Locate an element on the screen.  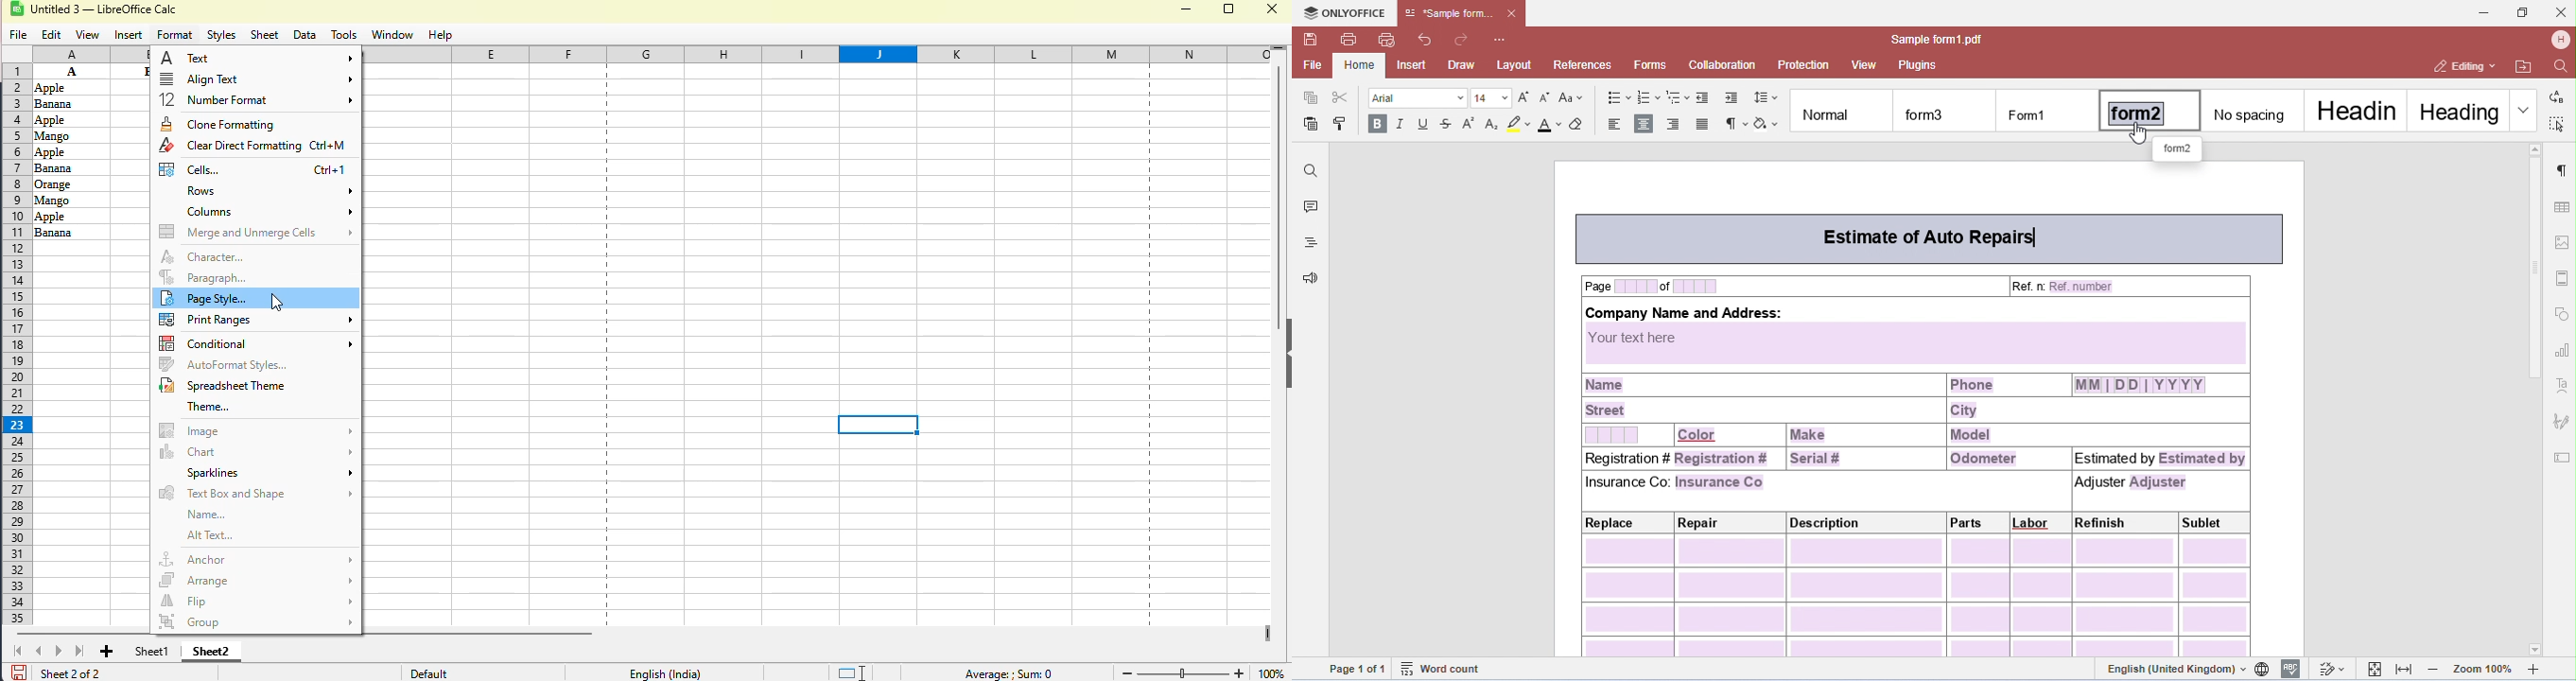
print ranges is located at coordinates (256, 319).